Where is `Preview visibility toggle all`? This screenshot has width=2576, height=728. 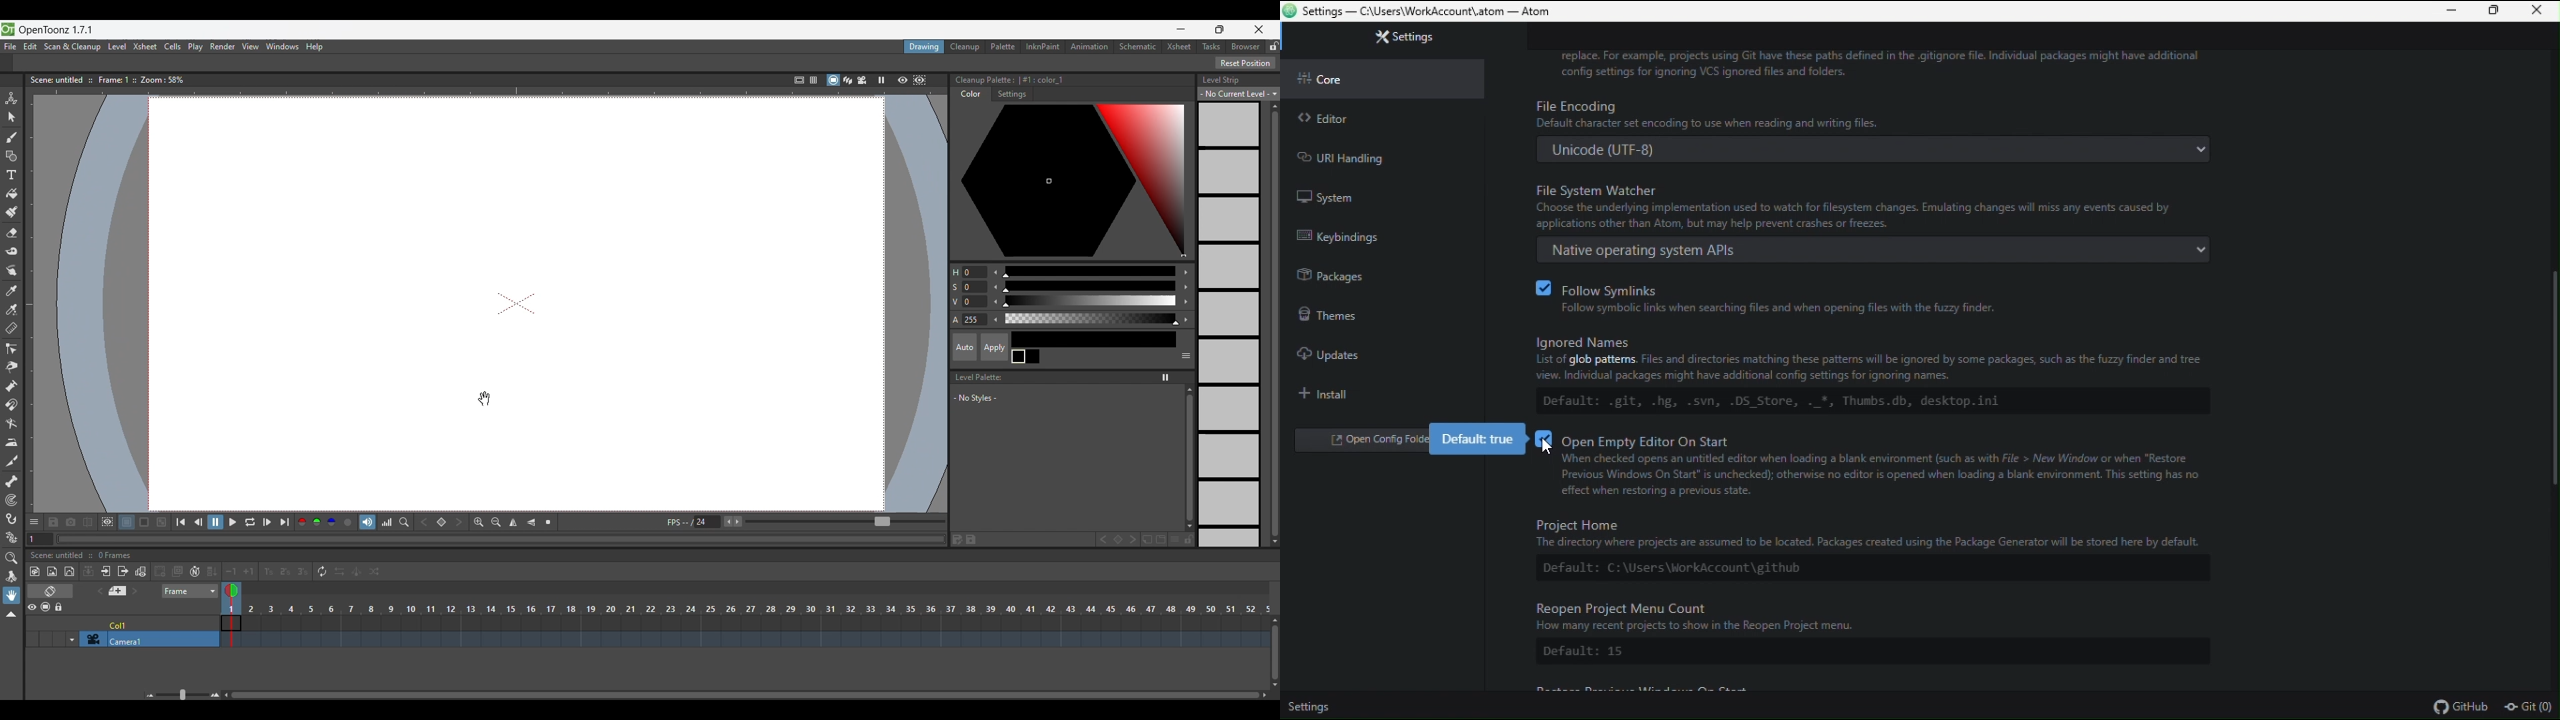 Preview visibility toggle all is located at coordinates (30, 606).